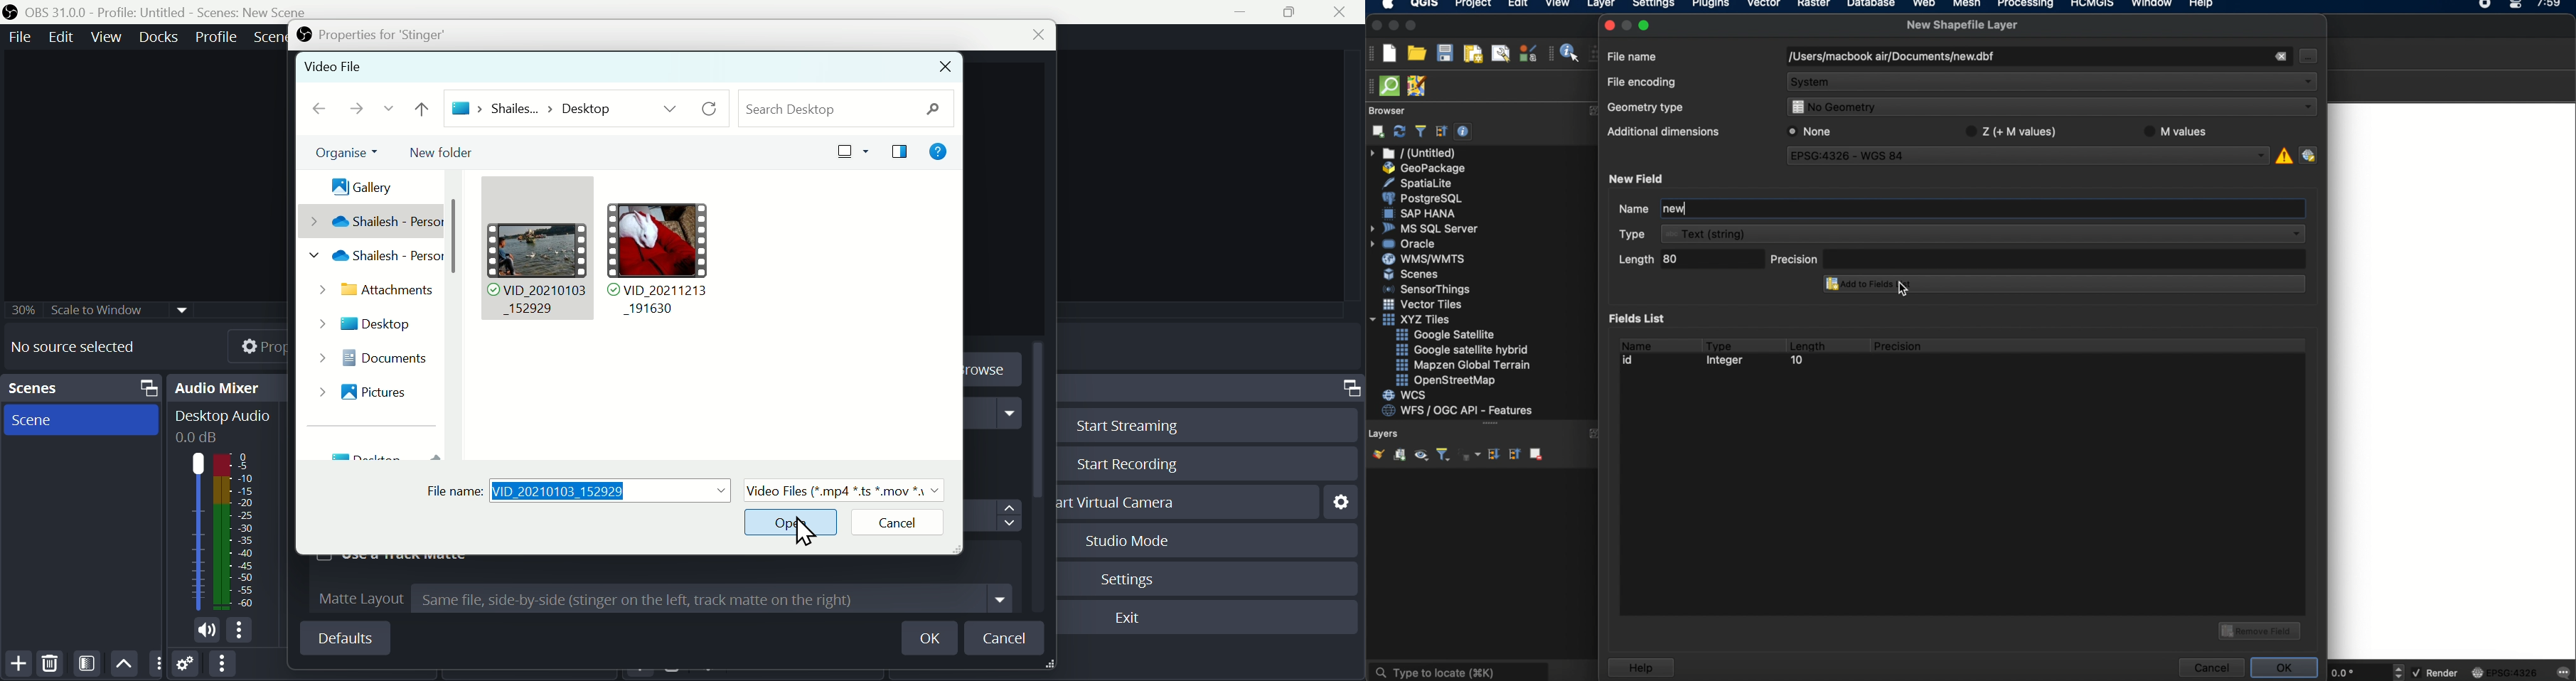 This screenshot has width=2576, height=700. Describe the element at coordinates (102, 308) in the screenshot. I see `` at that location.